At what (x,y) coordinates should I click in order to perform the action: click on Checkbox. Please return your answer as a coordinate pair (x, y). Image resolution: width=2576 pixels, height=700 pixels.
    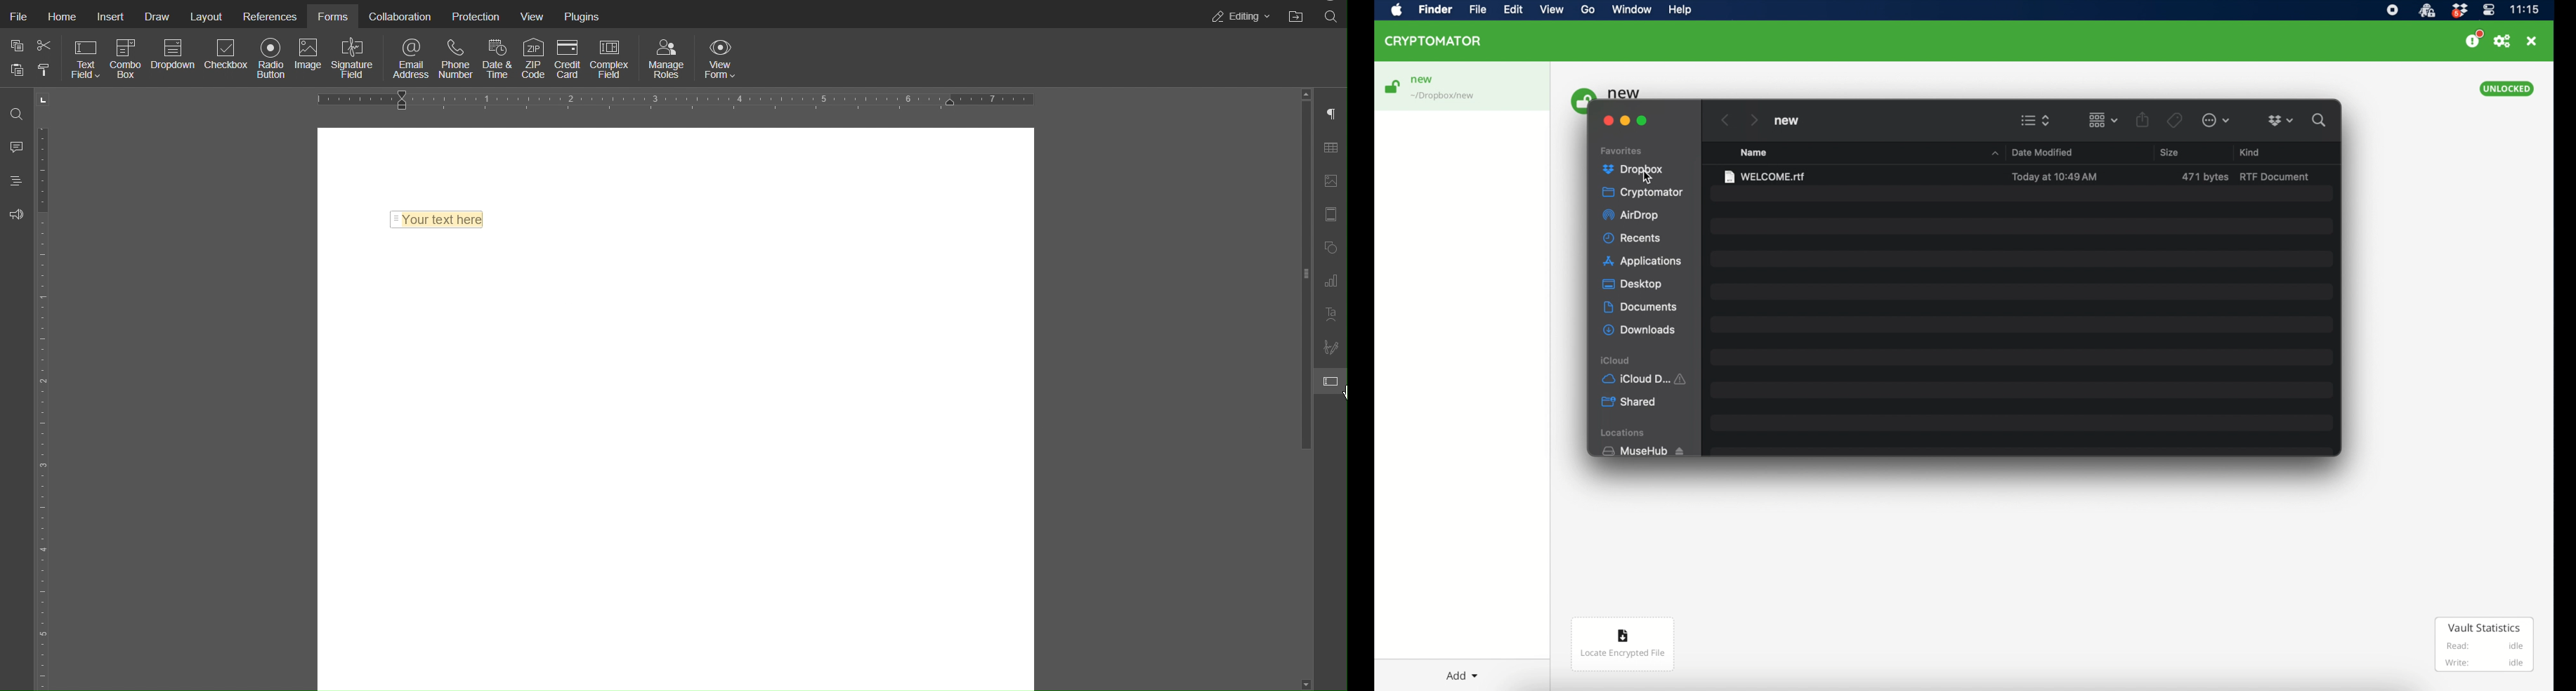
    Looking at the image, I should click on (227, 60).